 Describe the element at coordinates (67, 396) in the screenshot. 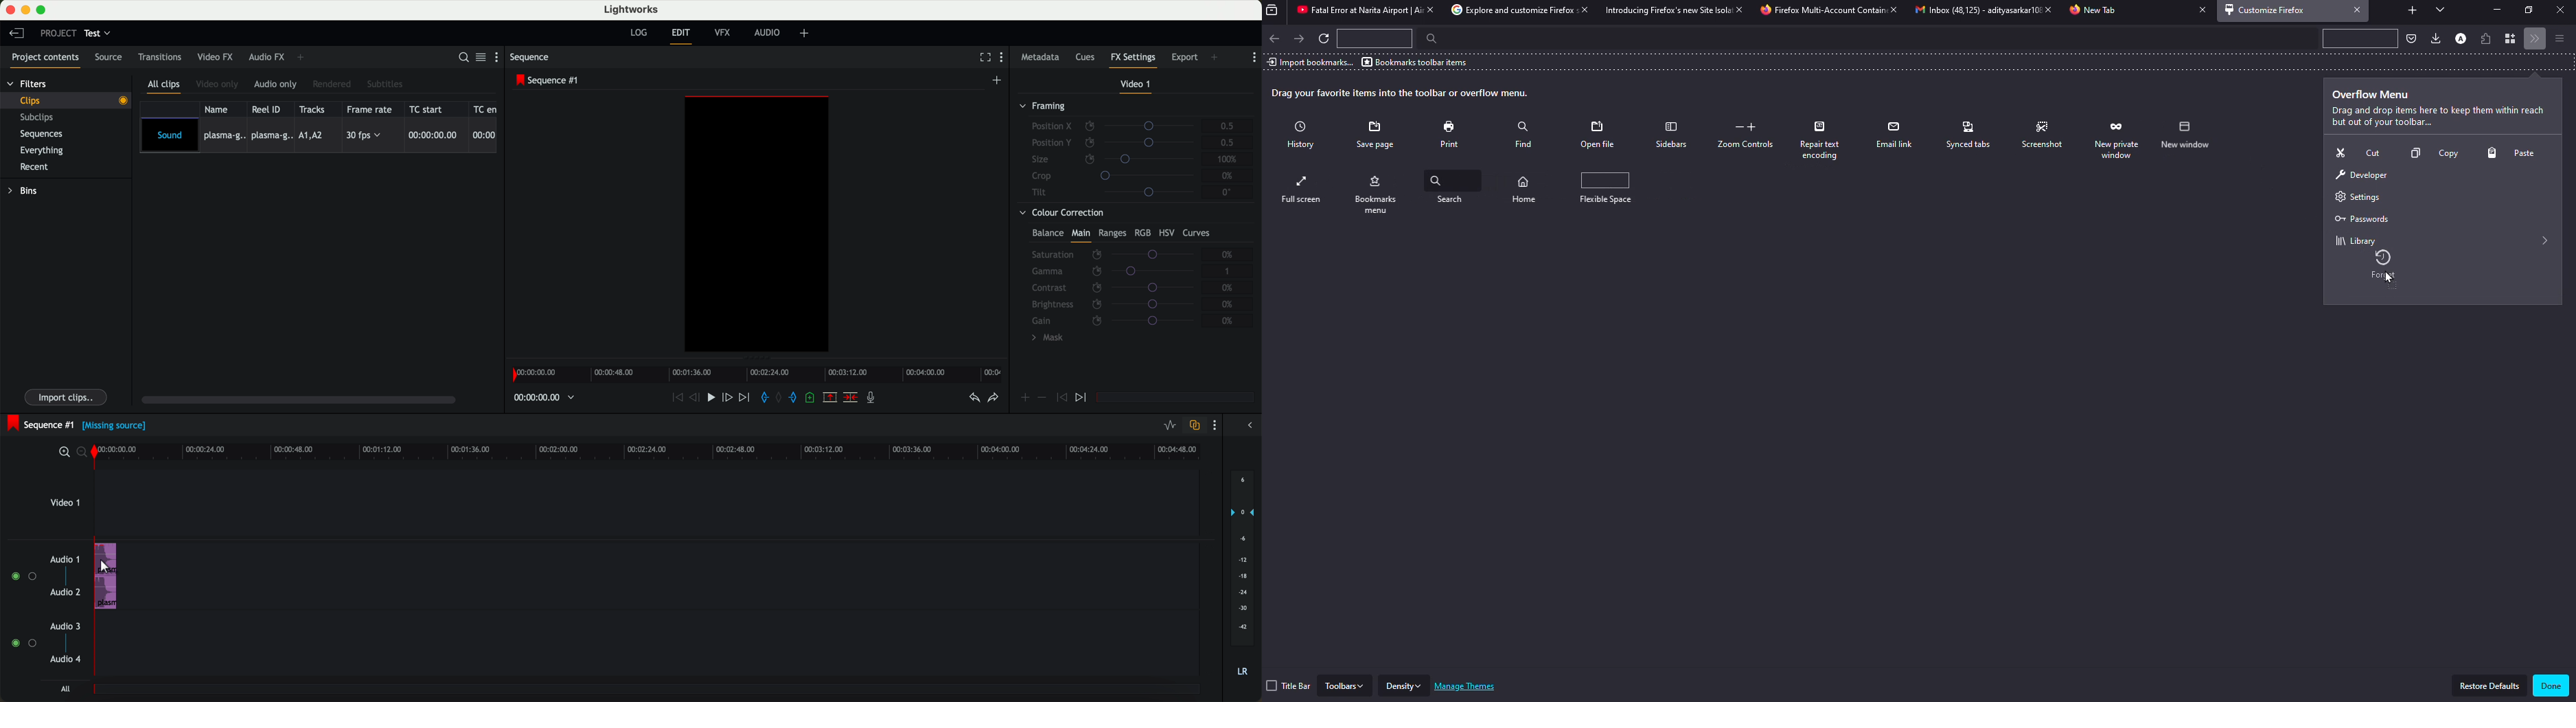

I see `import clips` at that location.